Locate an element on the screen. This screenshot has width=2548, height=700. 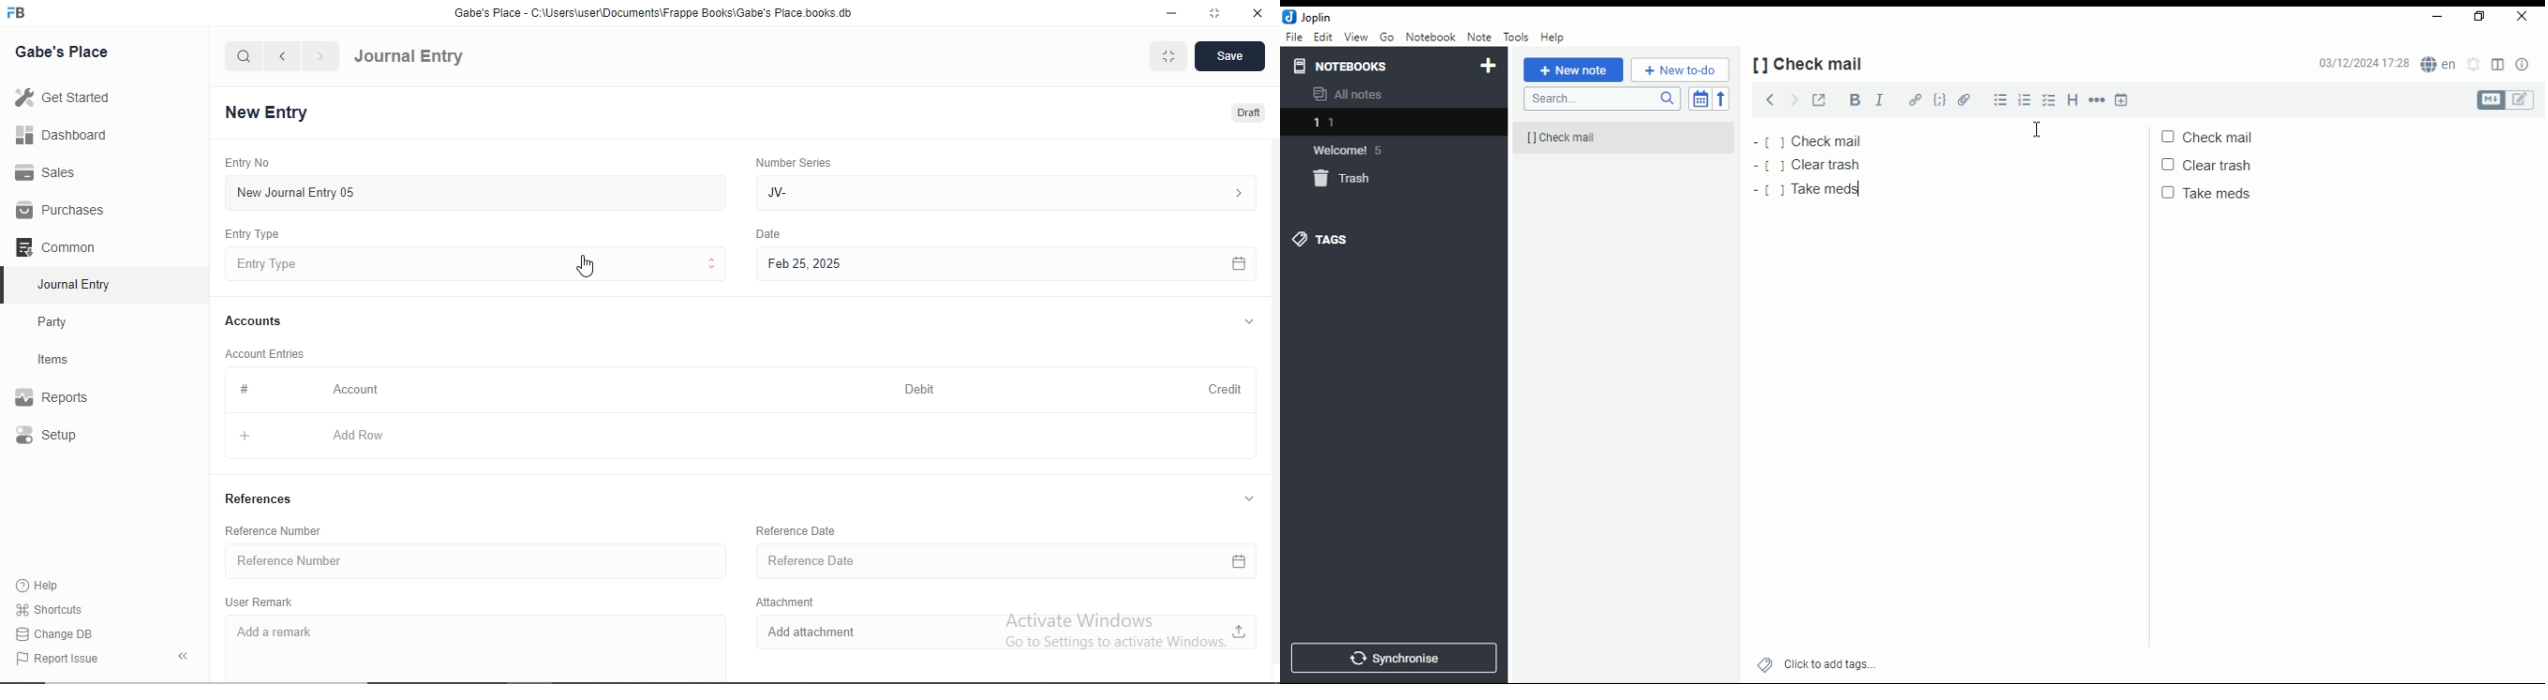
all notes is located at coordinates (1352, 94).